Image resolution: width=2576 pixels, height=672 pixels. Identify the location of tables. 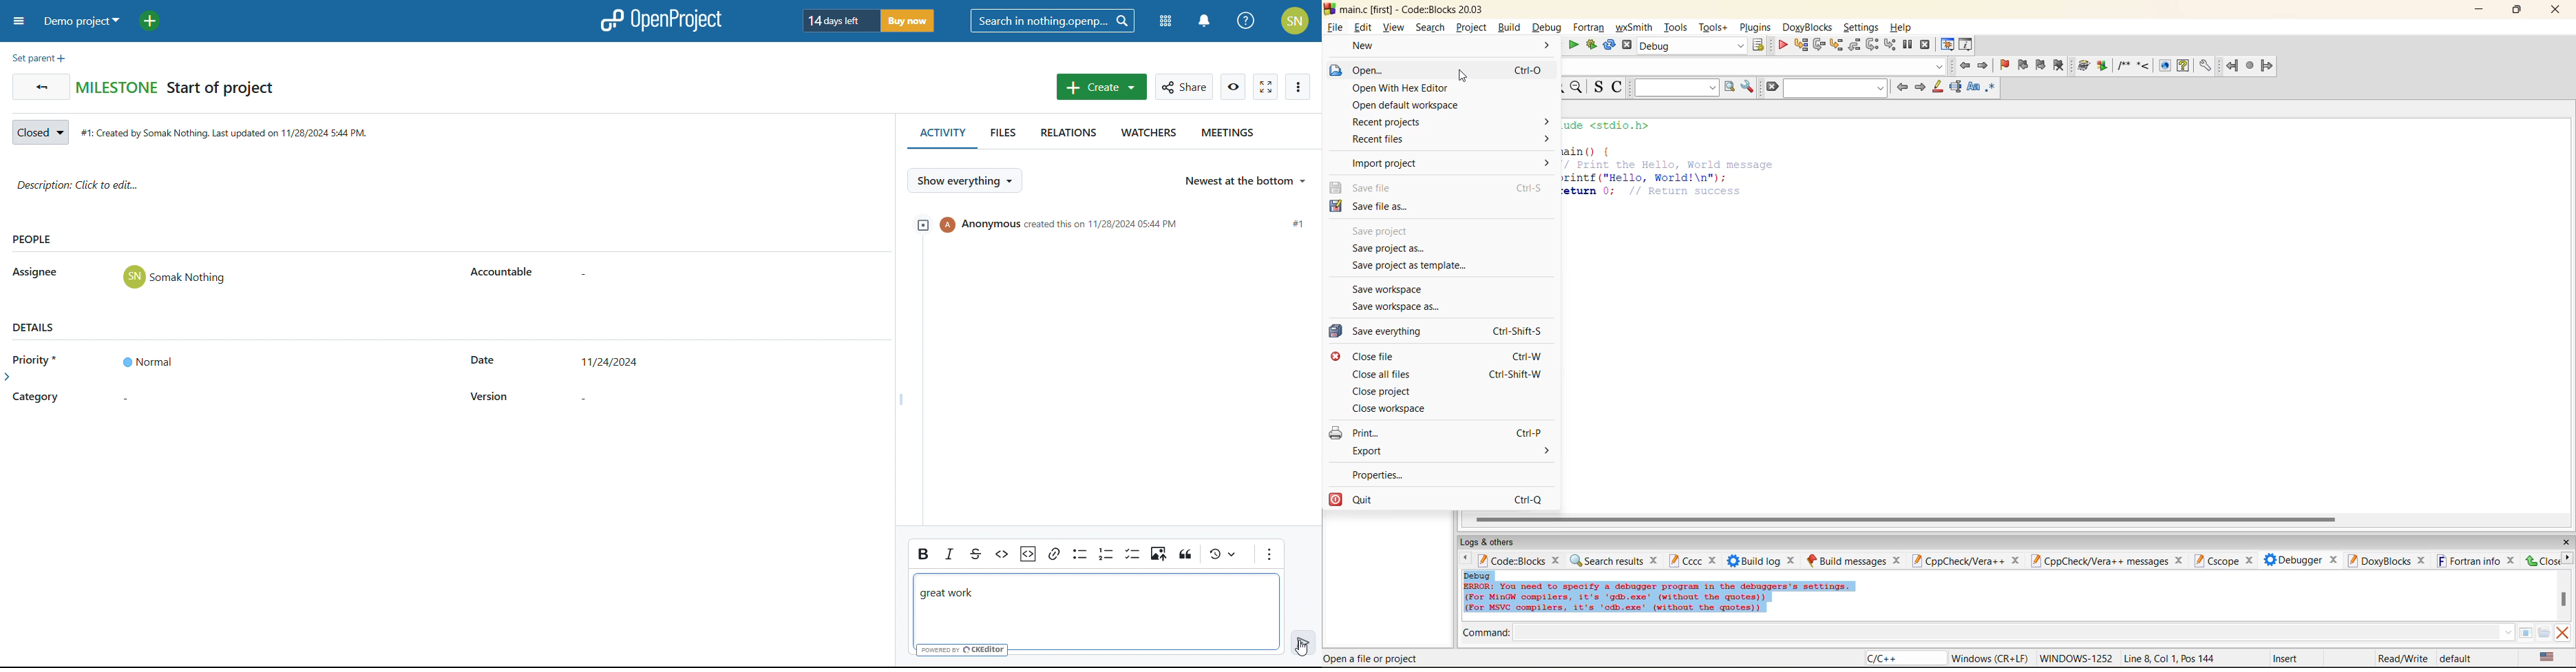
(2525, 632).